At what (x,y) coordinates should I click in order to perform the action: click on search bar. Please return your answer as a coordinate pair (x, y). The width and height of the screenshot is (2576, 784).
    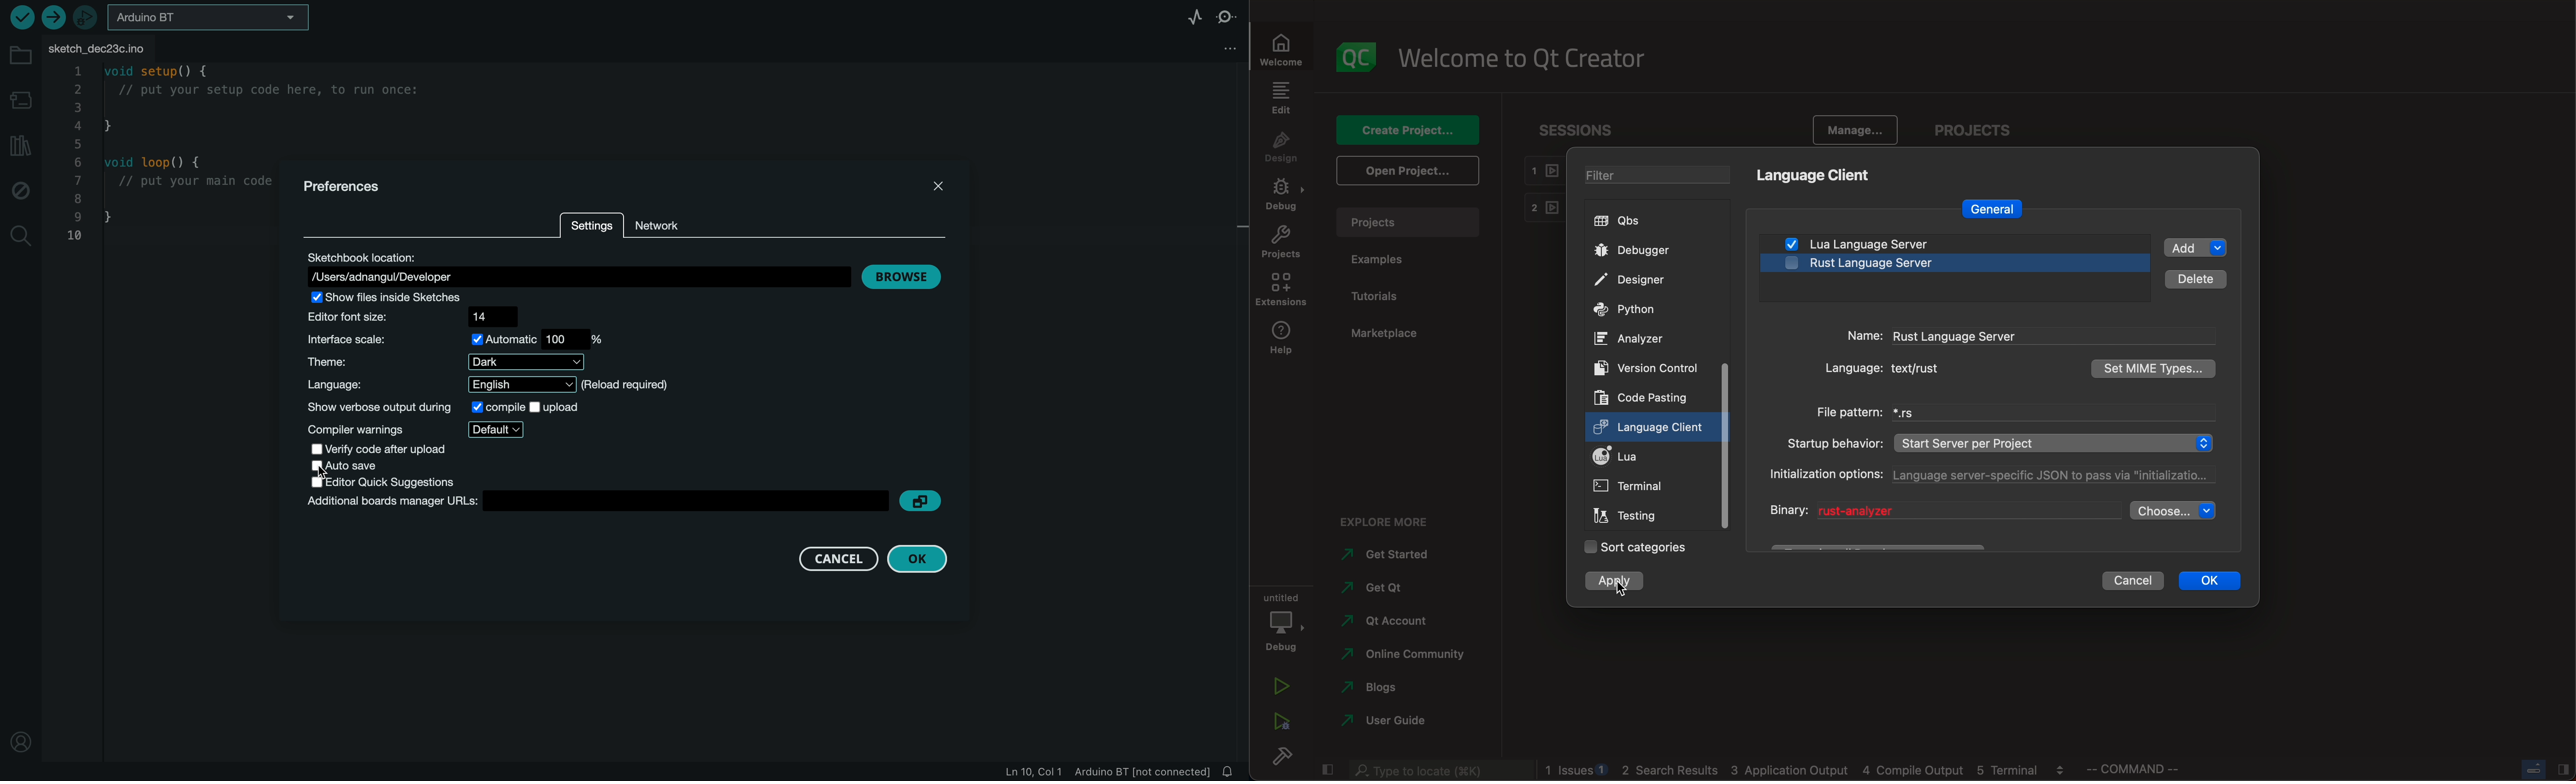
    Looking at the image, I should click on (1436, 770).